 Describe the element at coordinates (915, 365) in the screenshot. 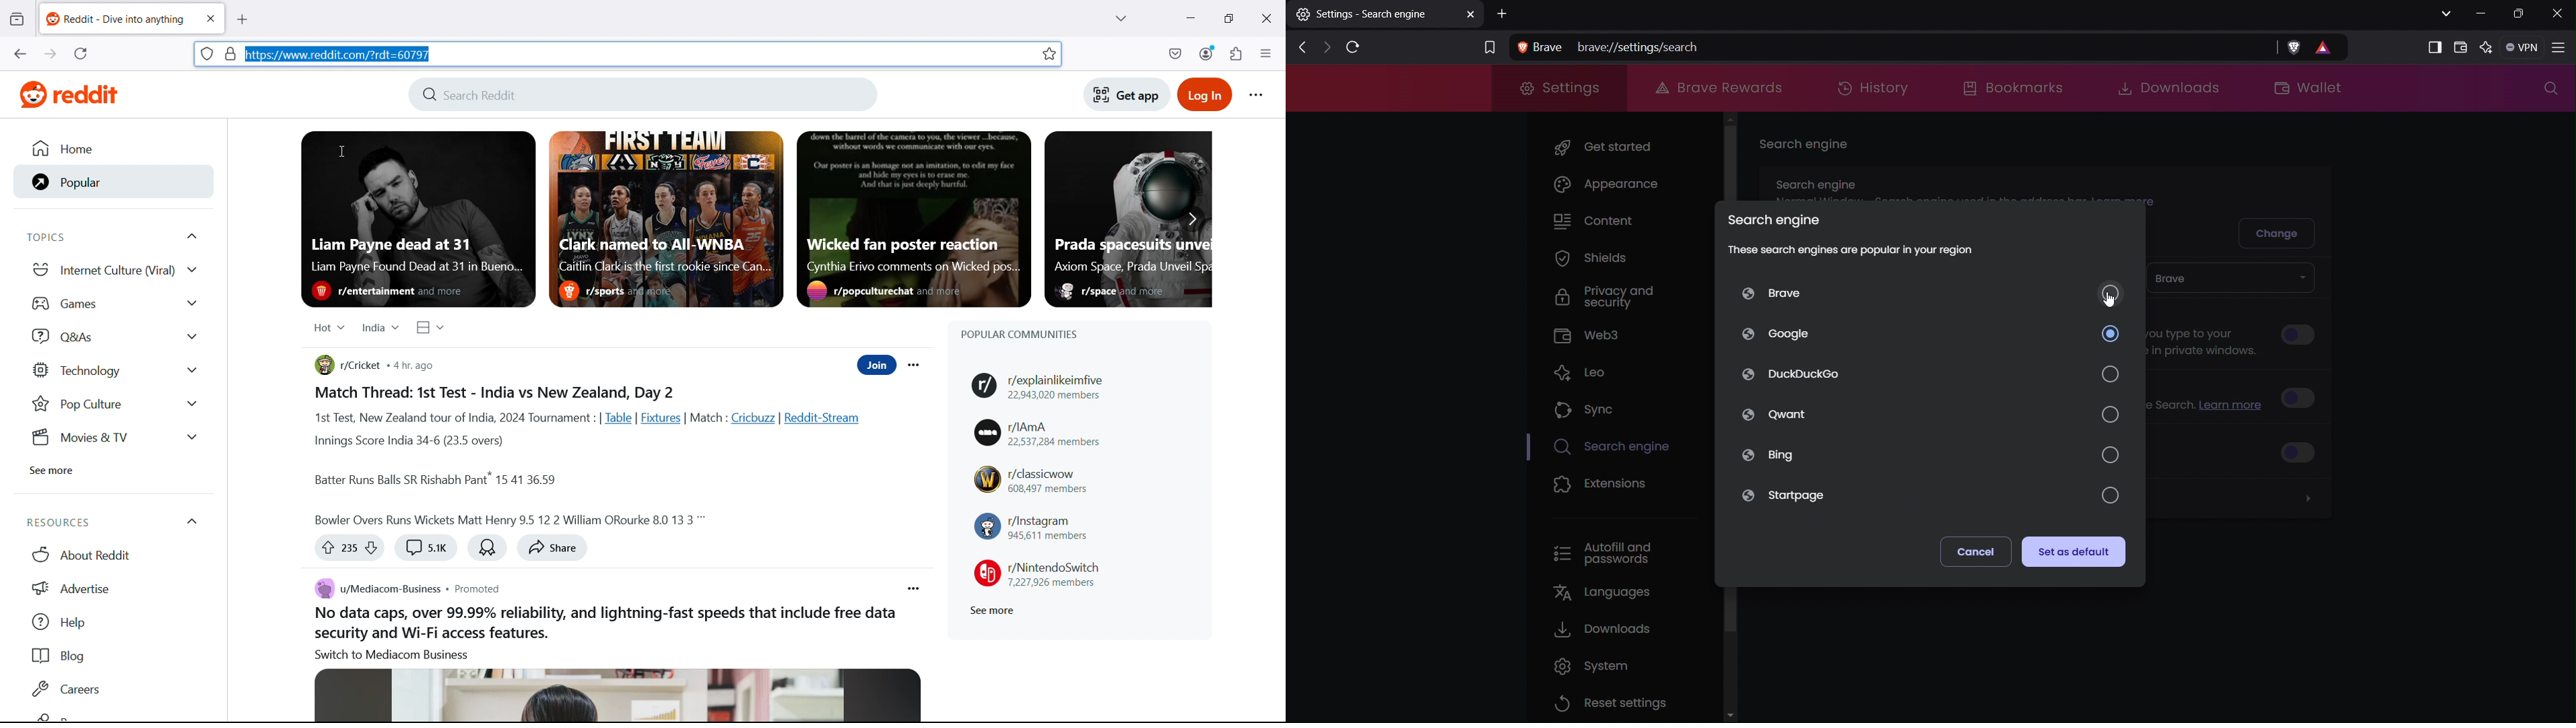

I see `Post options` at that location.